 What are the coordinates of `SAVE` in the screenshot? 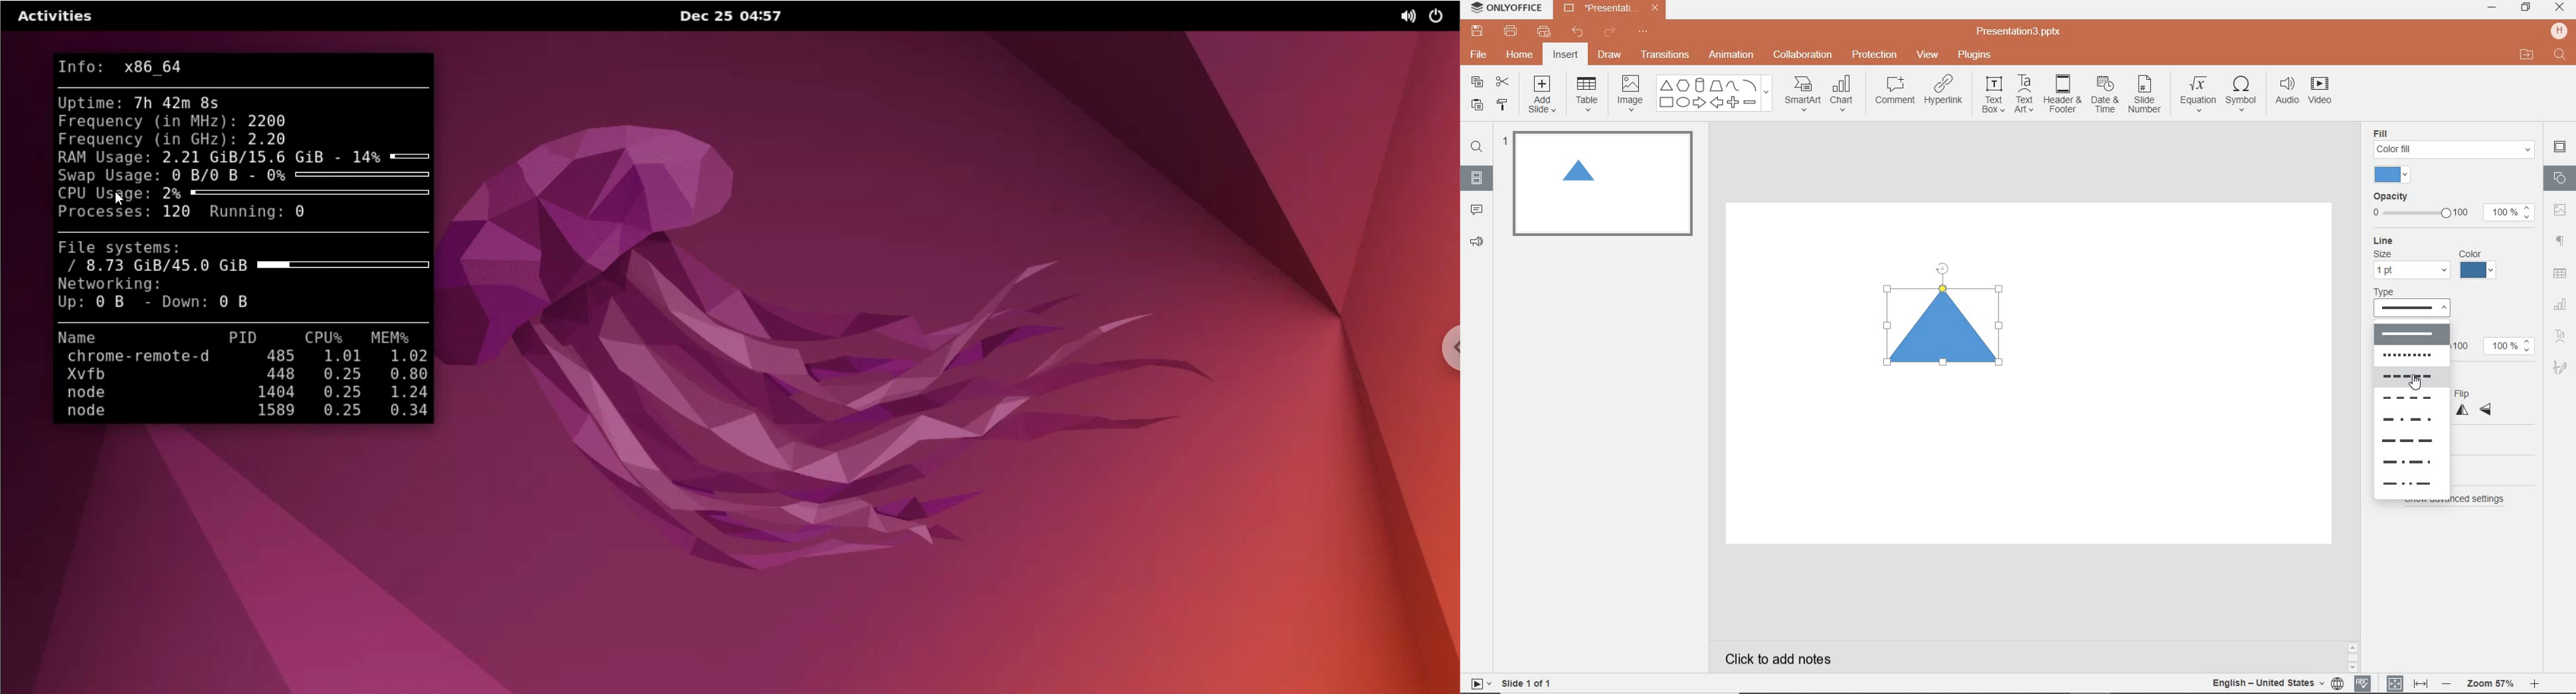 It's located at (1479, 30).